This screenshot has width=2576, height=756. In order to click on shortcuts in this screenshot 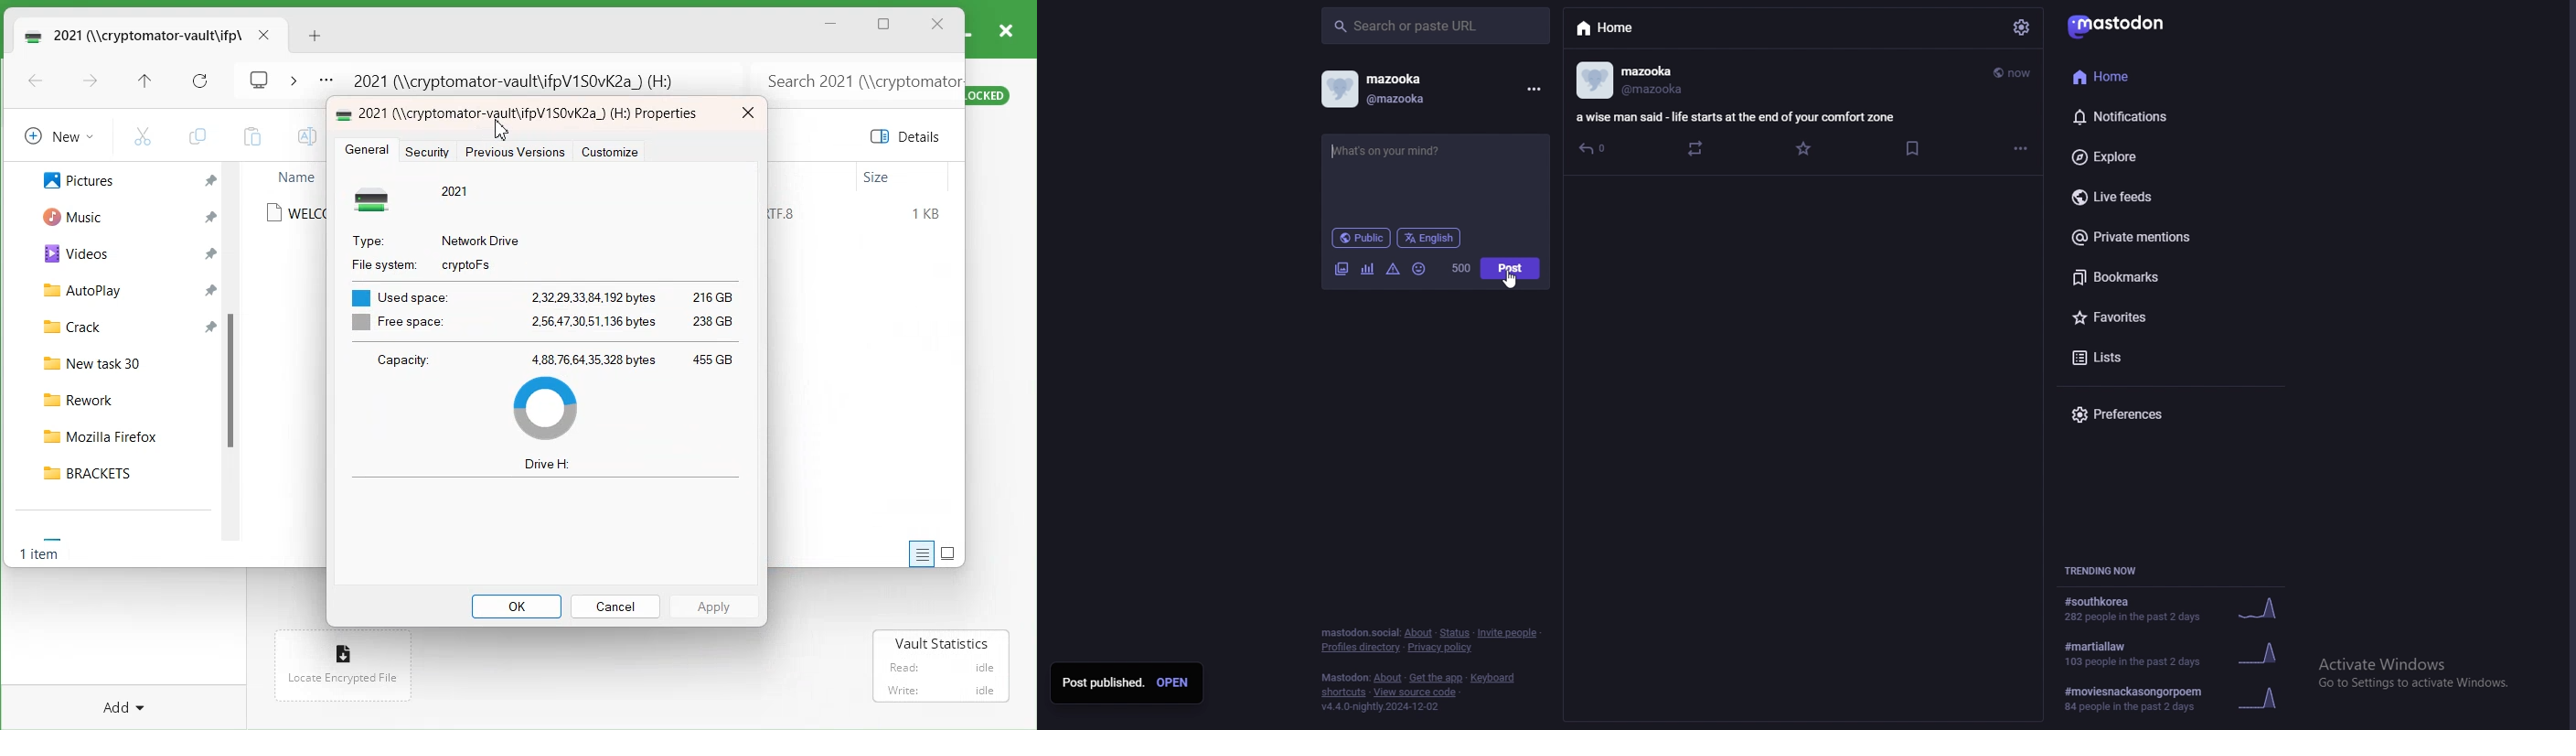, I will do `click(1344, 692)`.